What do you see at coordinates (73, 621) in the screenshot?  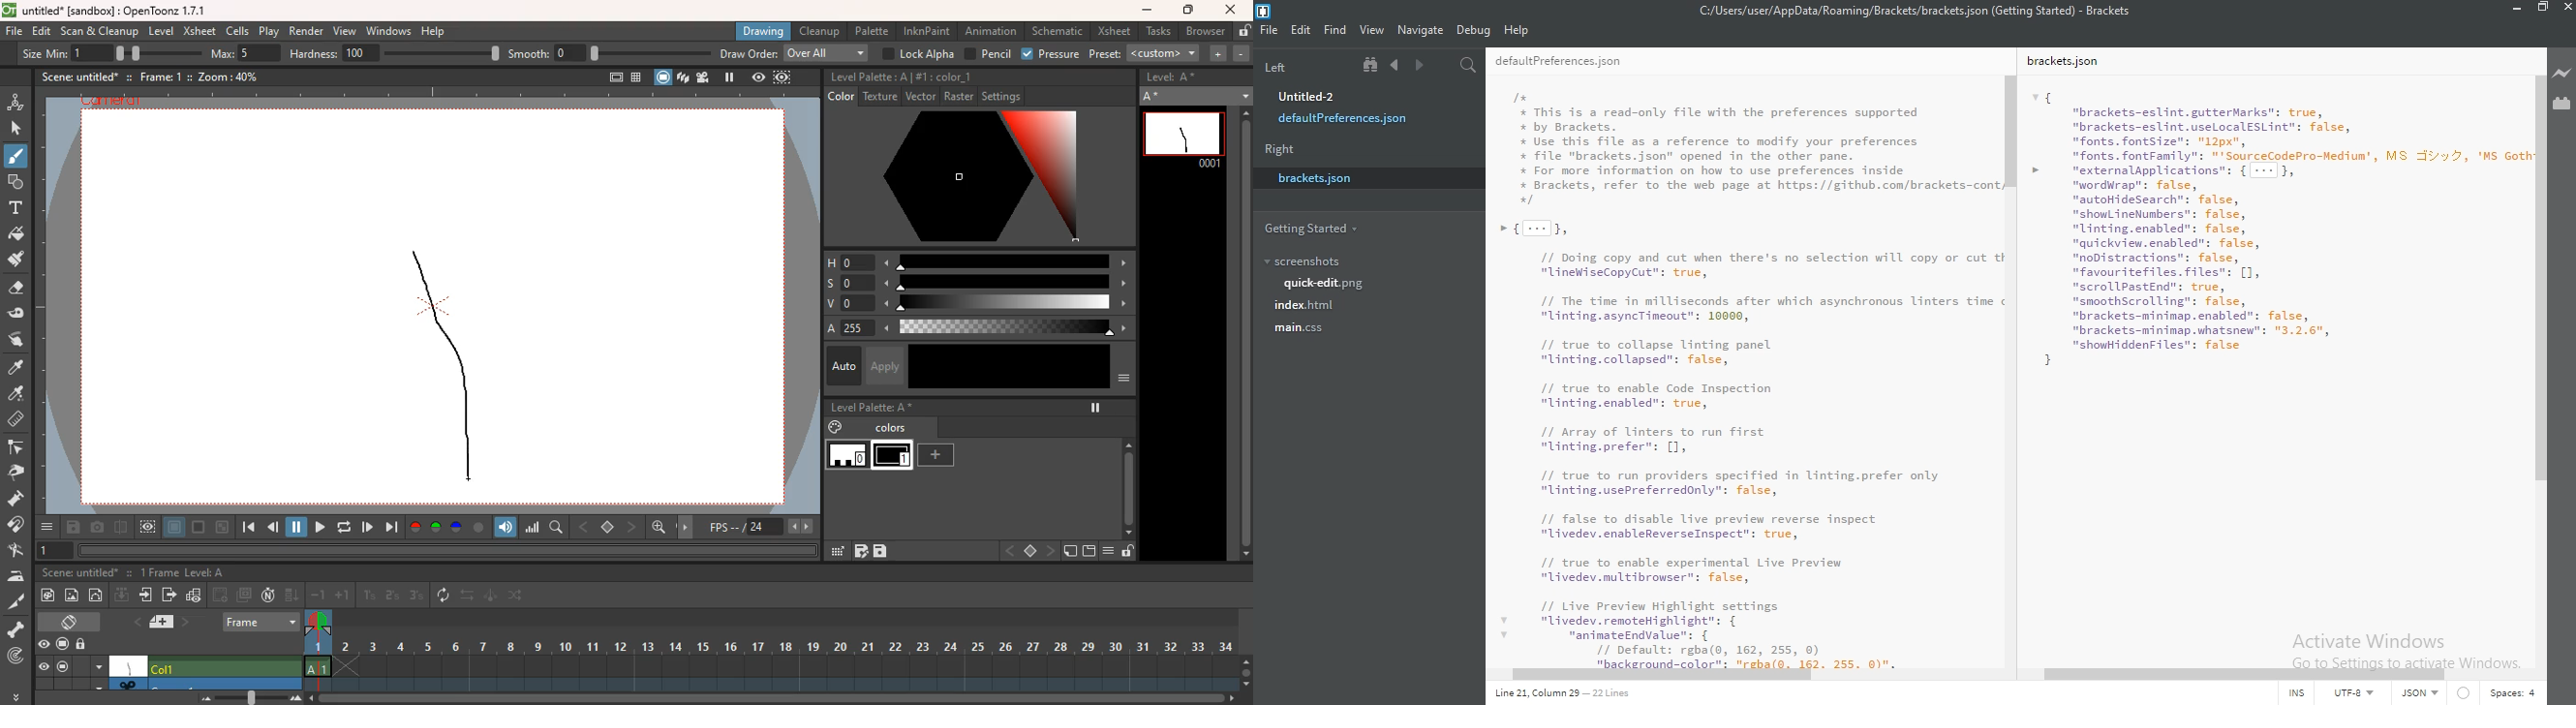 I see `screen` at bounding box center [73, 621].